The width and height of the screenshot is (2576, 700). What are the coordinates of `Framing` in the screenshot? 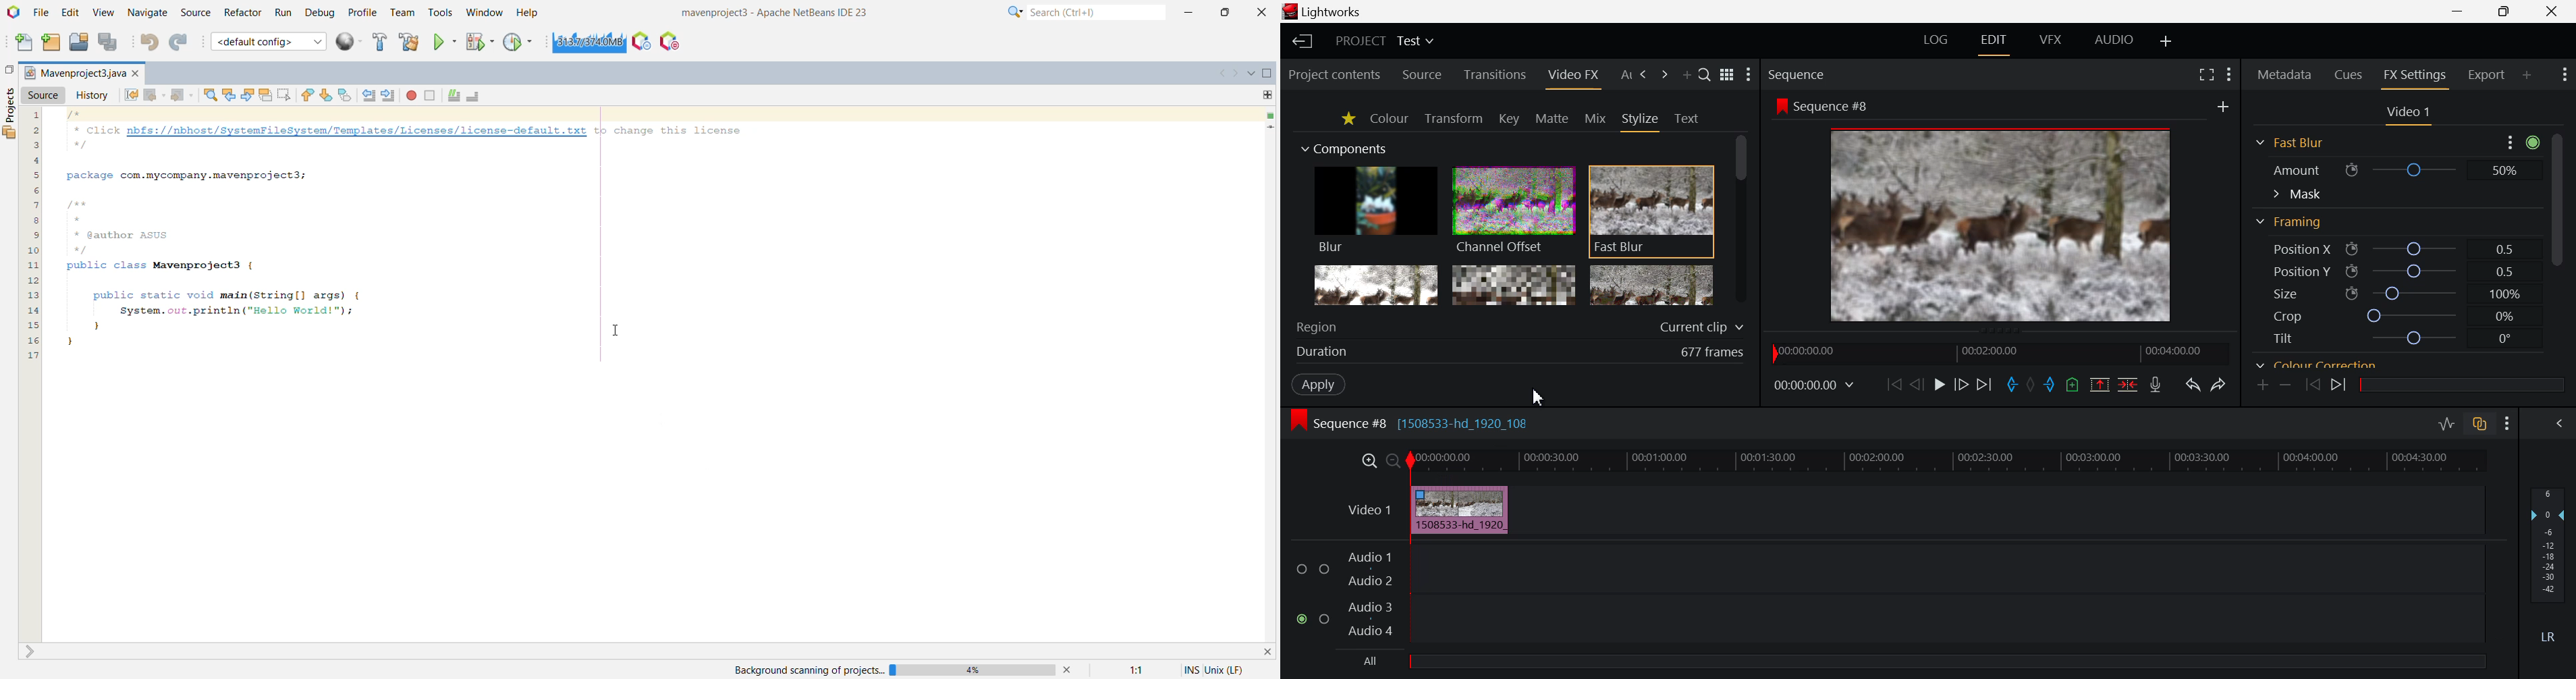 It's located at (2394, 221).